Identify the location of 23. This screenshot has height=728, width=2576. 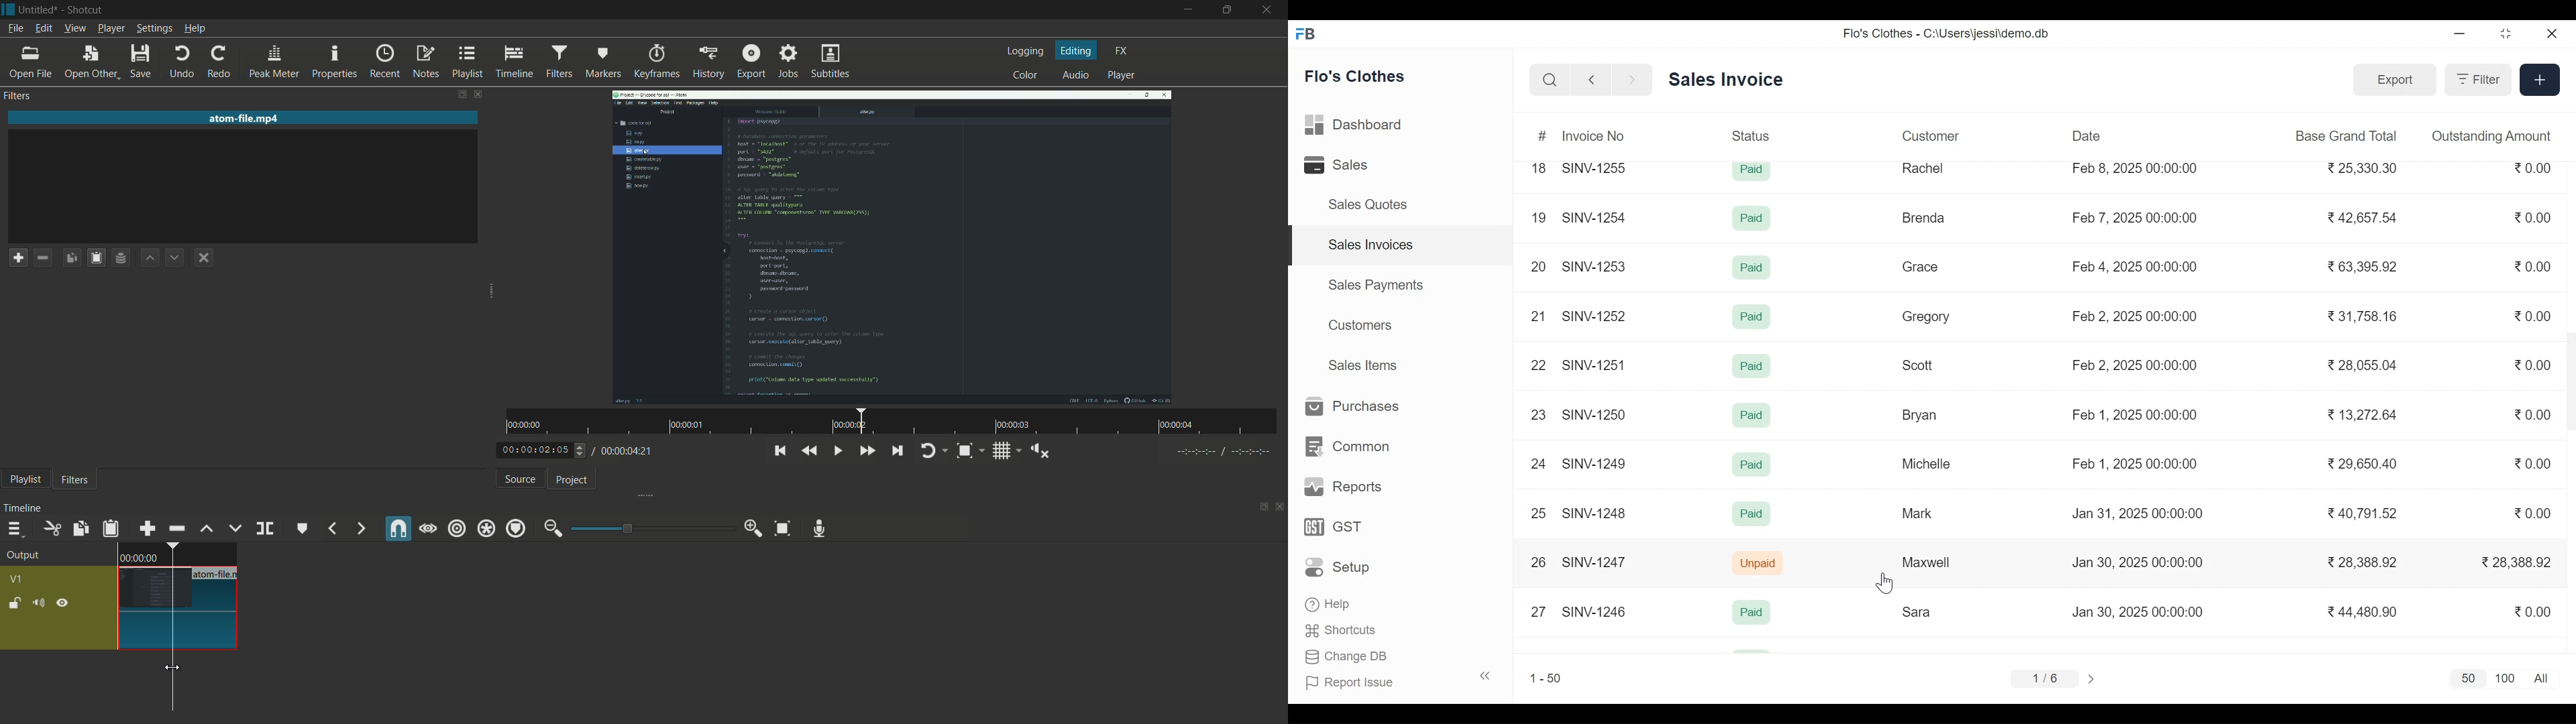
(1539, 415).